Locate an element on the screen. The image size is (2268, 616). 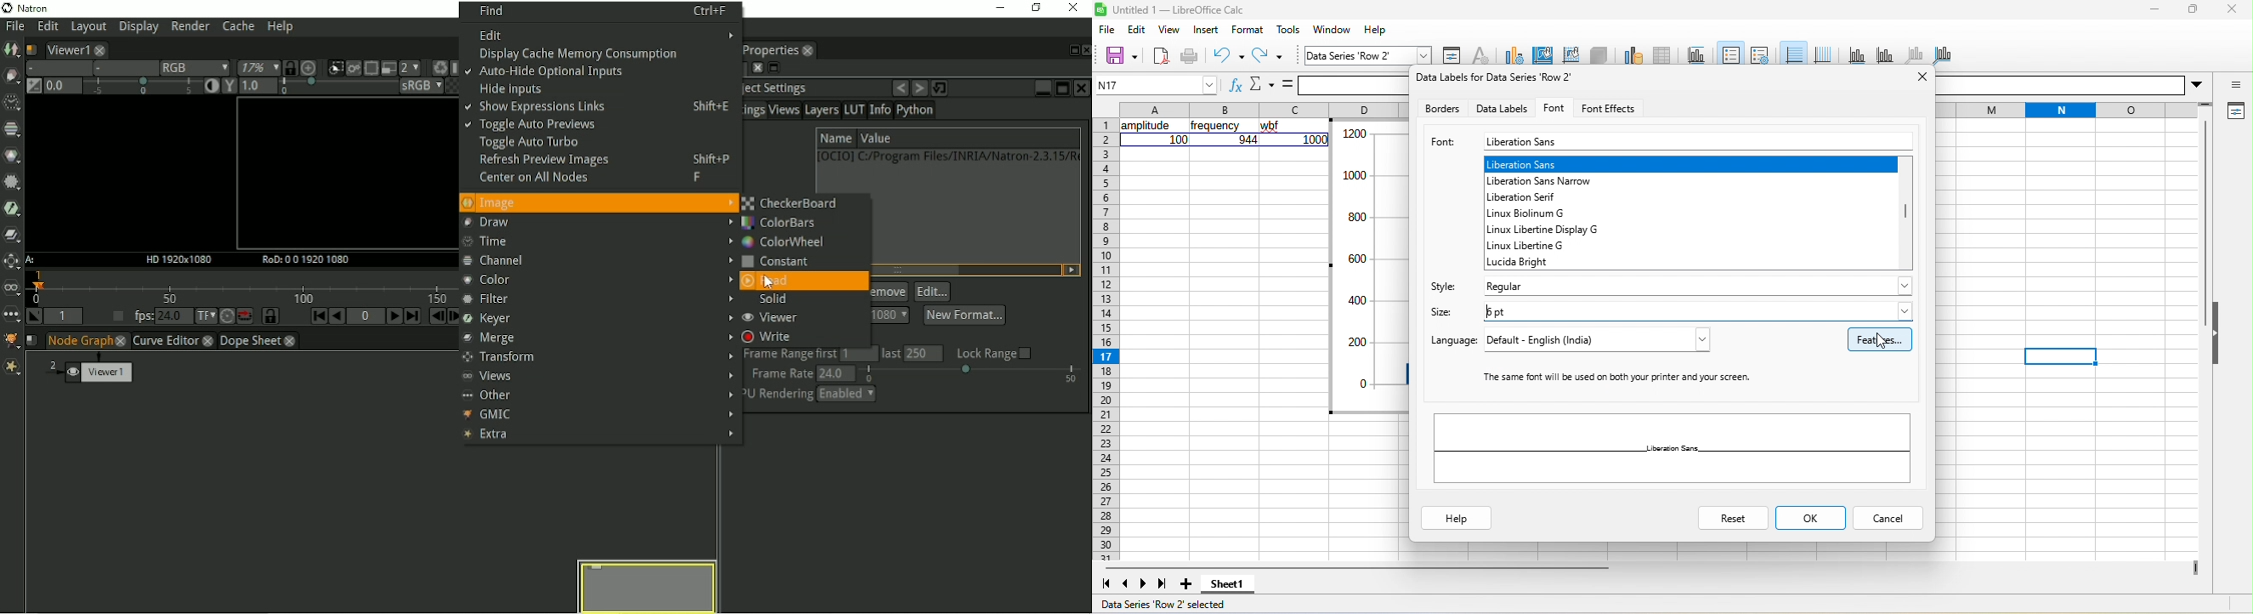
redo is located at coordinates (1269, 56).